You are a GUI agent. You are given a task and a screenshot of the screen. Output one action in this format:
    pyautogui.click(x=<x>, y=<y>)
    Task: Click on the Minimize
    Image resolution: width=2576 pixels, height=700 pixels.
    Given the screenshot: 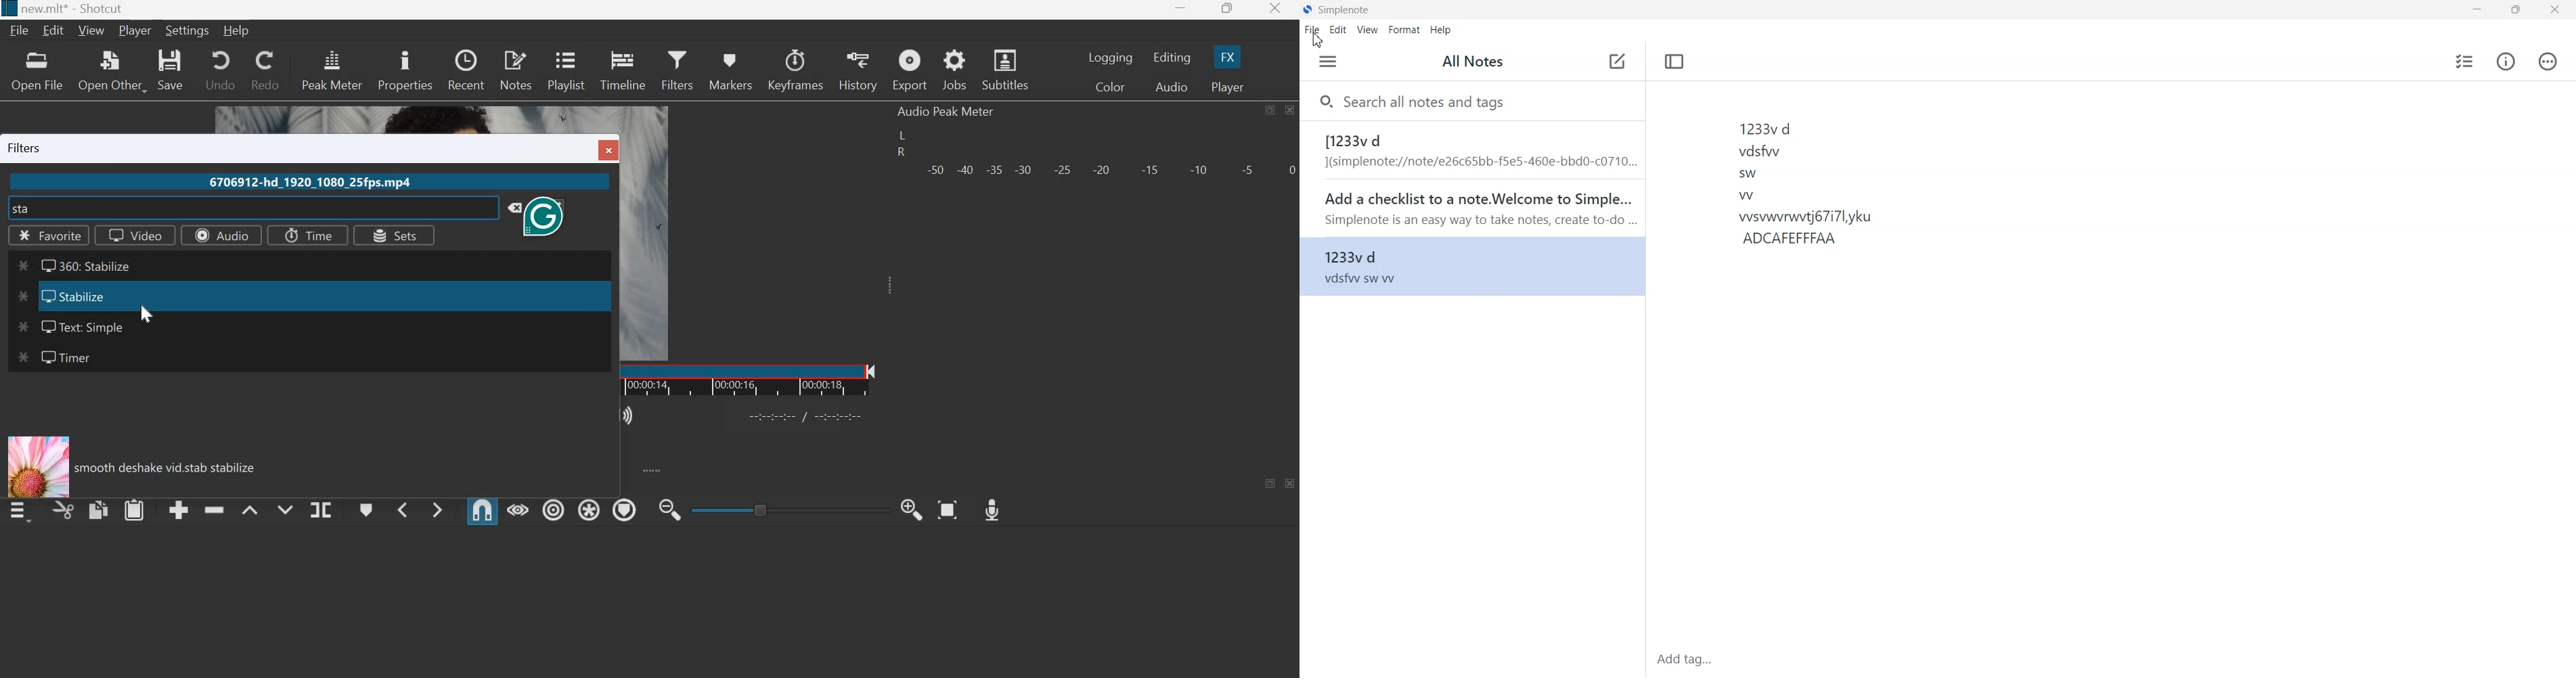 What is the action you would take?
    pyautogui.click(x=2477, y=10)
    